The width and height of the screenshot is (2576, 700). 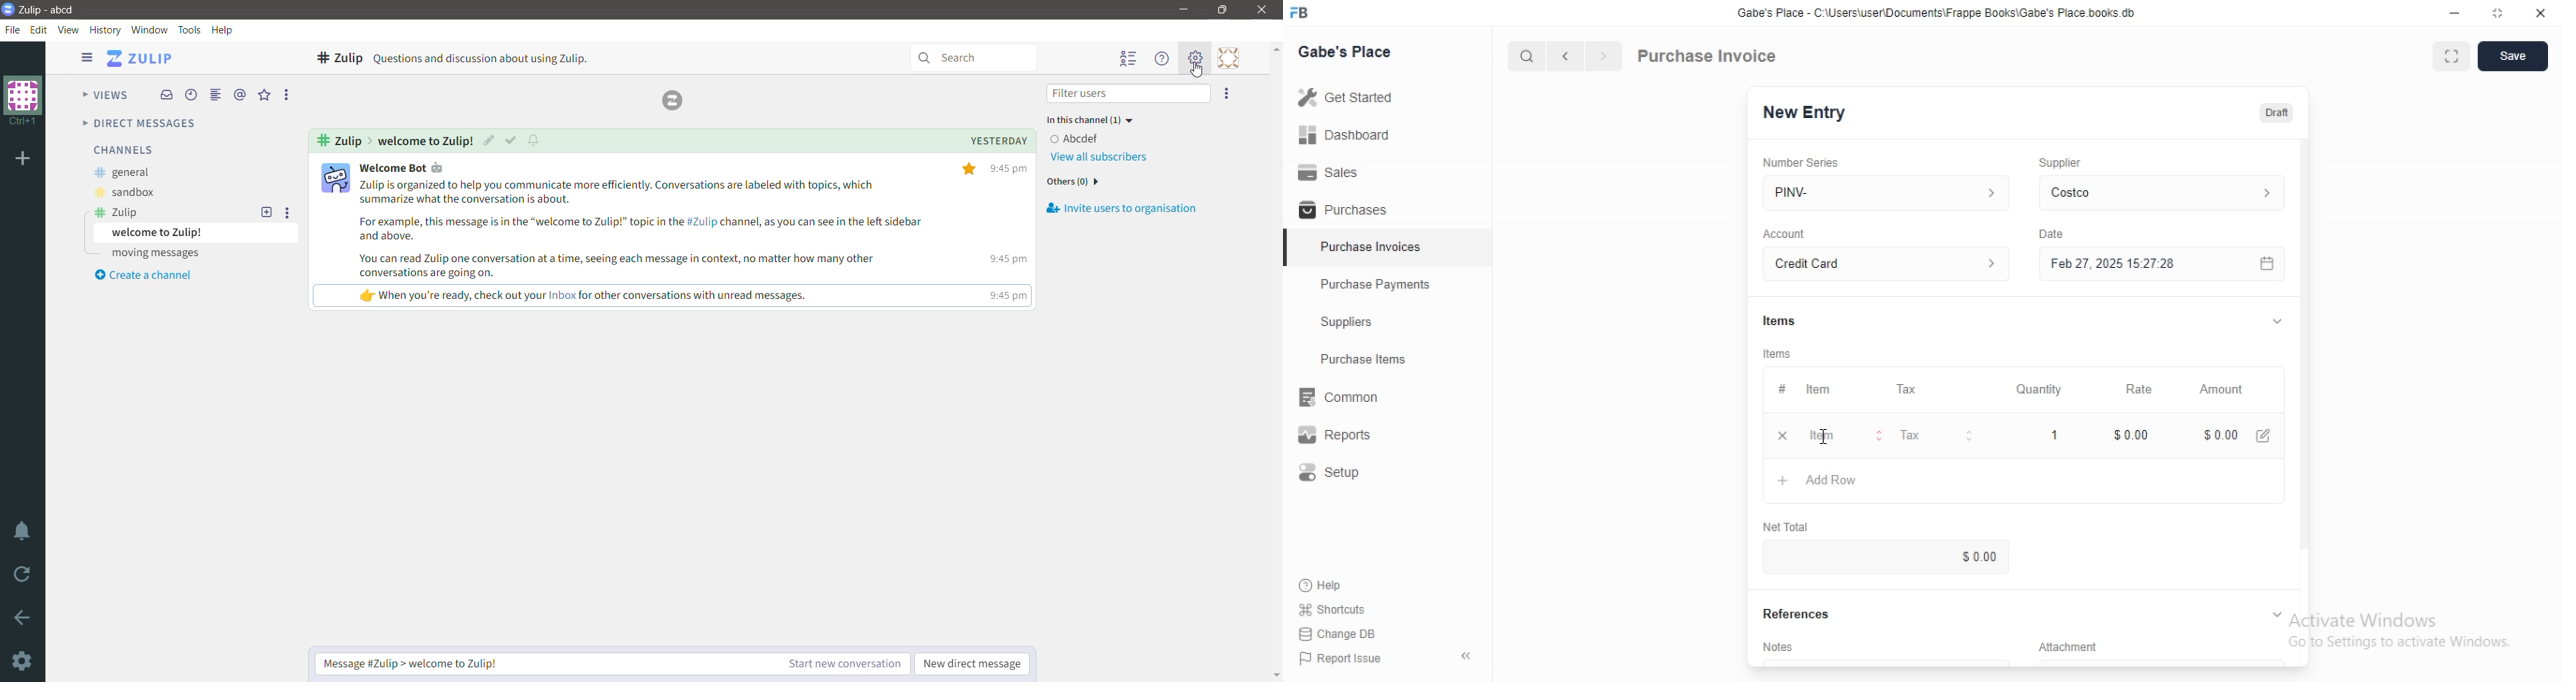 What do you see at coordinates (1194, 58) in the screenshot?
I see `Setting` at bounding box center [1194, 58].